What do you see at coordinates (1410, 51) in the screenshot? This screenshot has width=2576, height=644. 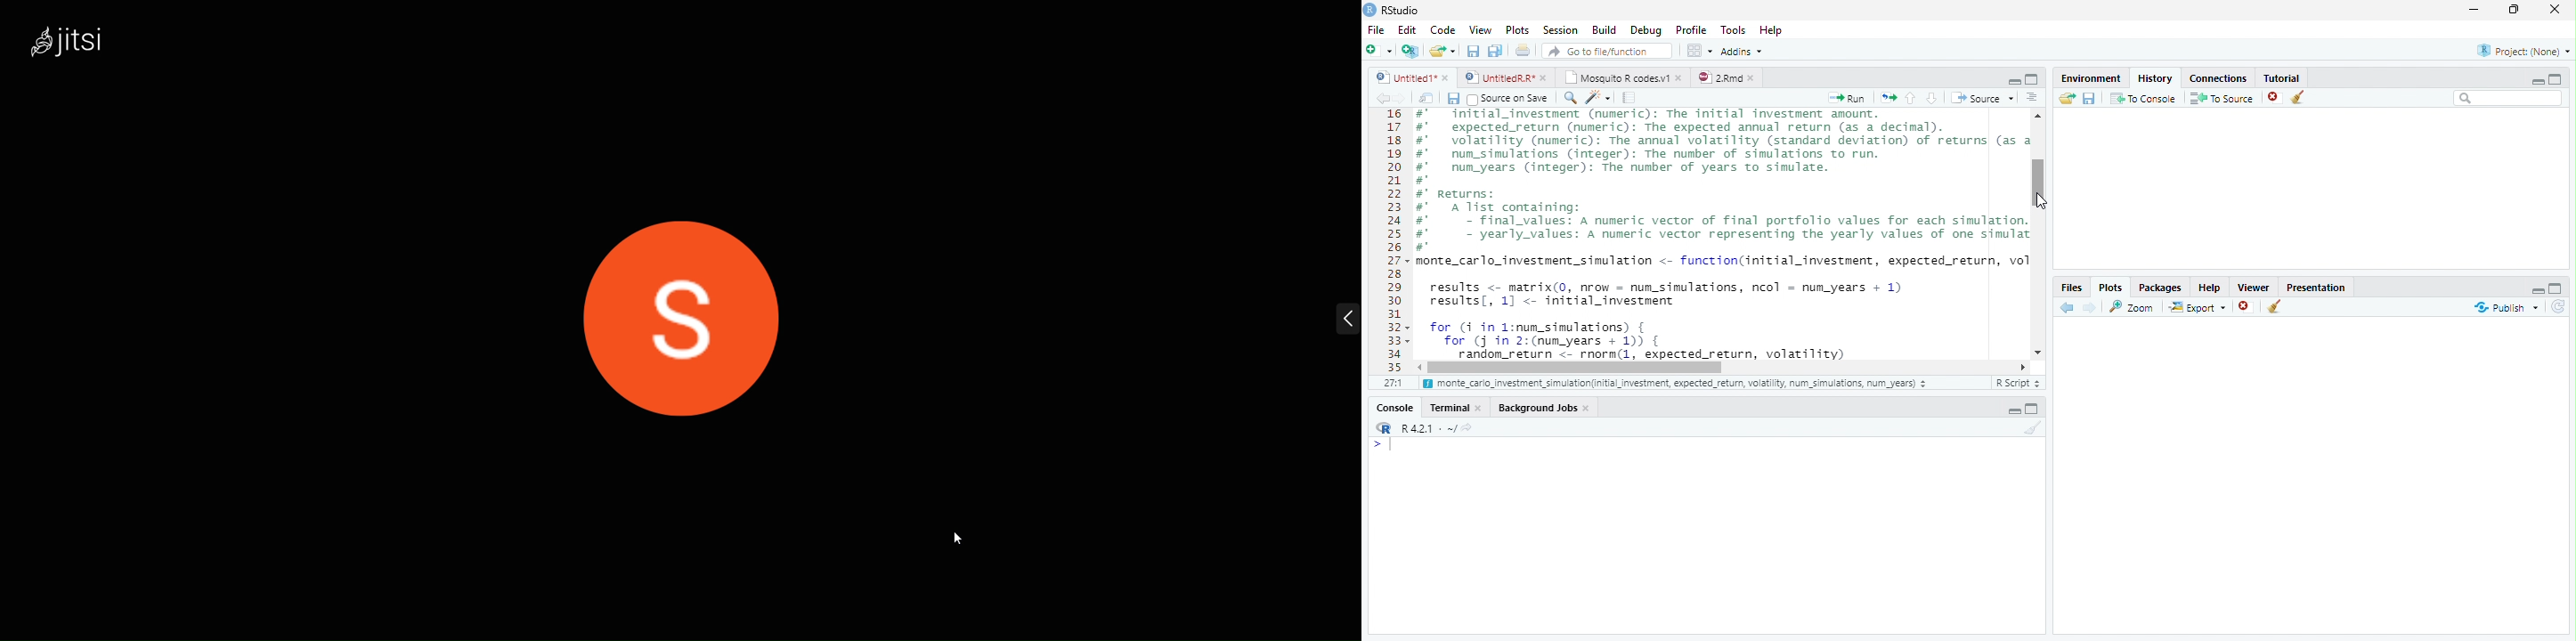 I see `Create project` at bounding box center [1410, 51].